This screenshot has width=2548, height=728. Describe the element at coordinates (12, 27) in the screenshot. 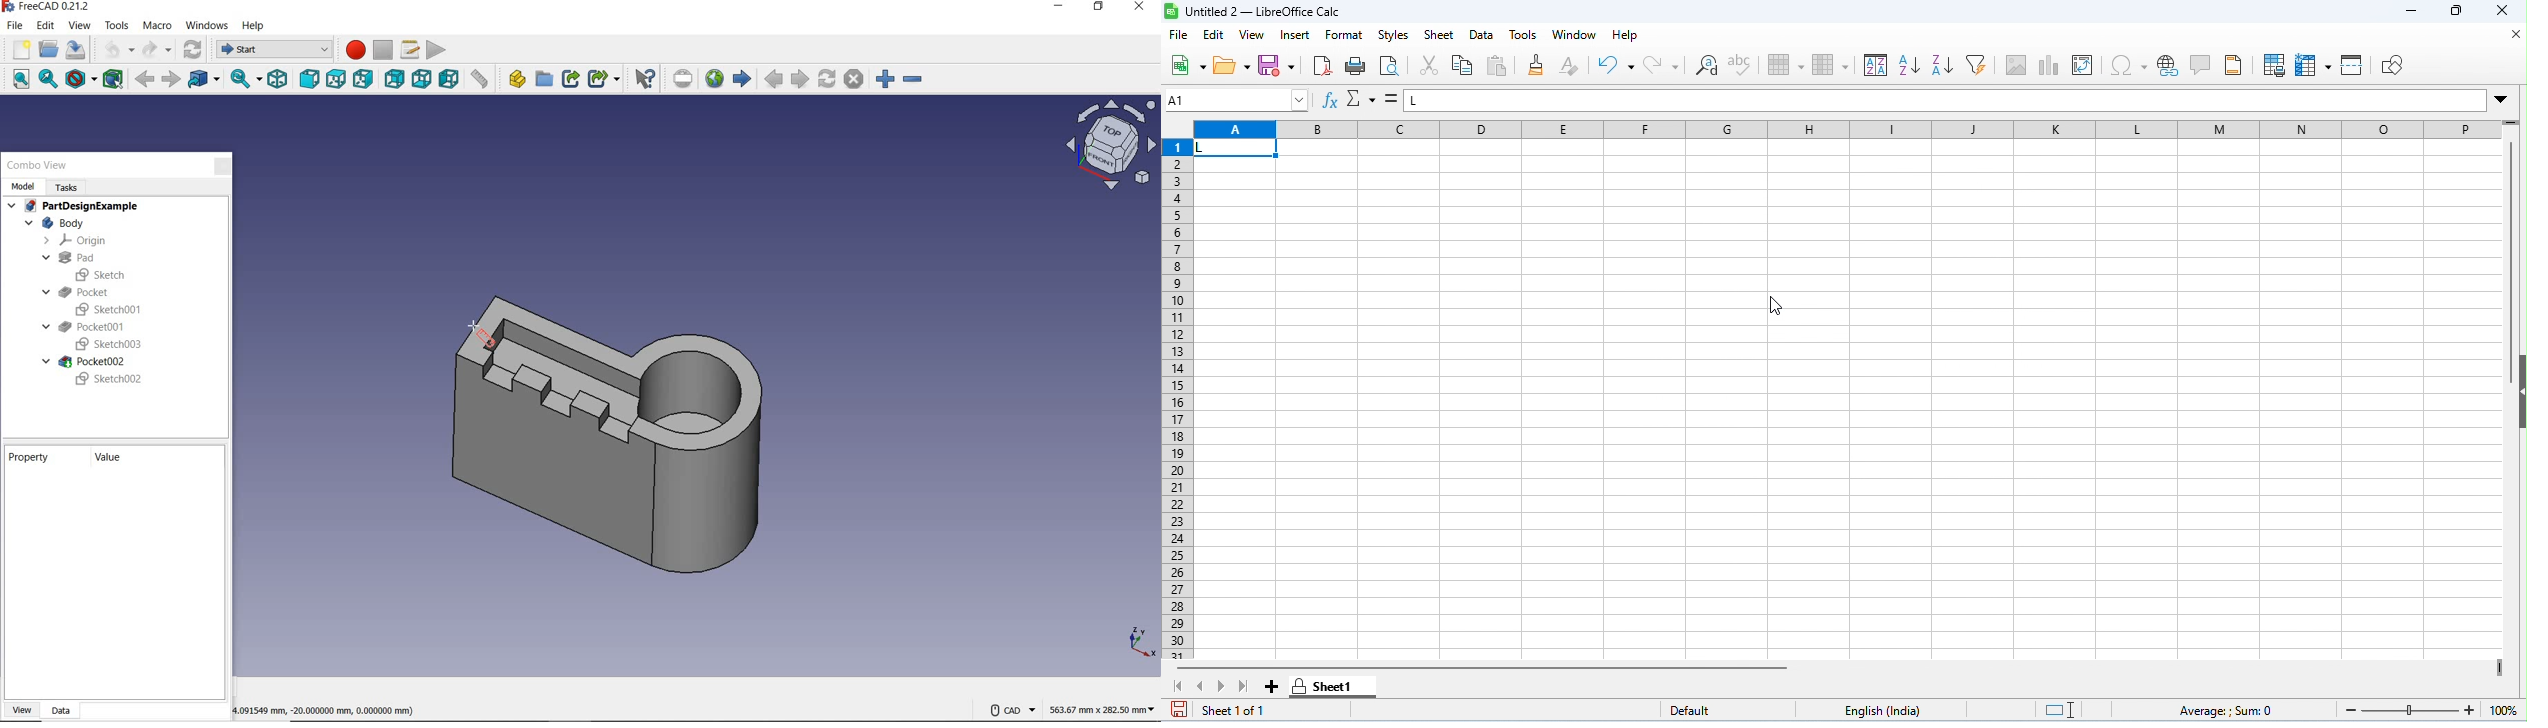

I see `file` at that location.